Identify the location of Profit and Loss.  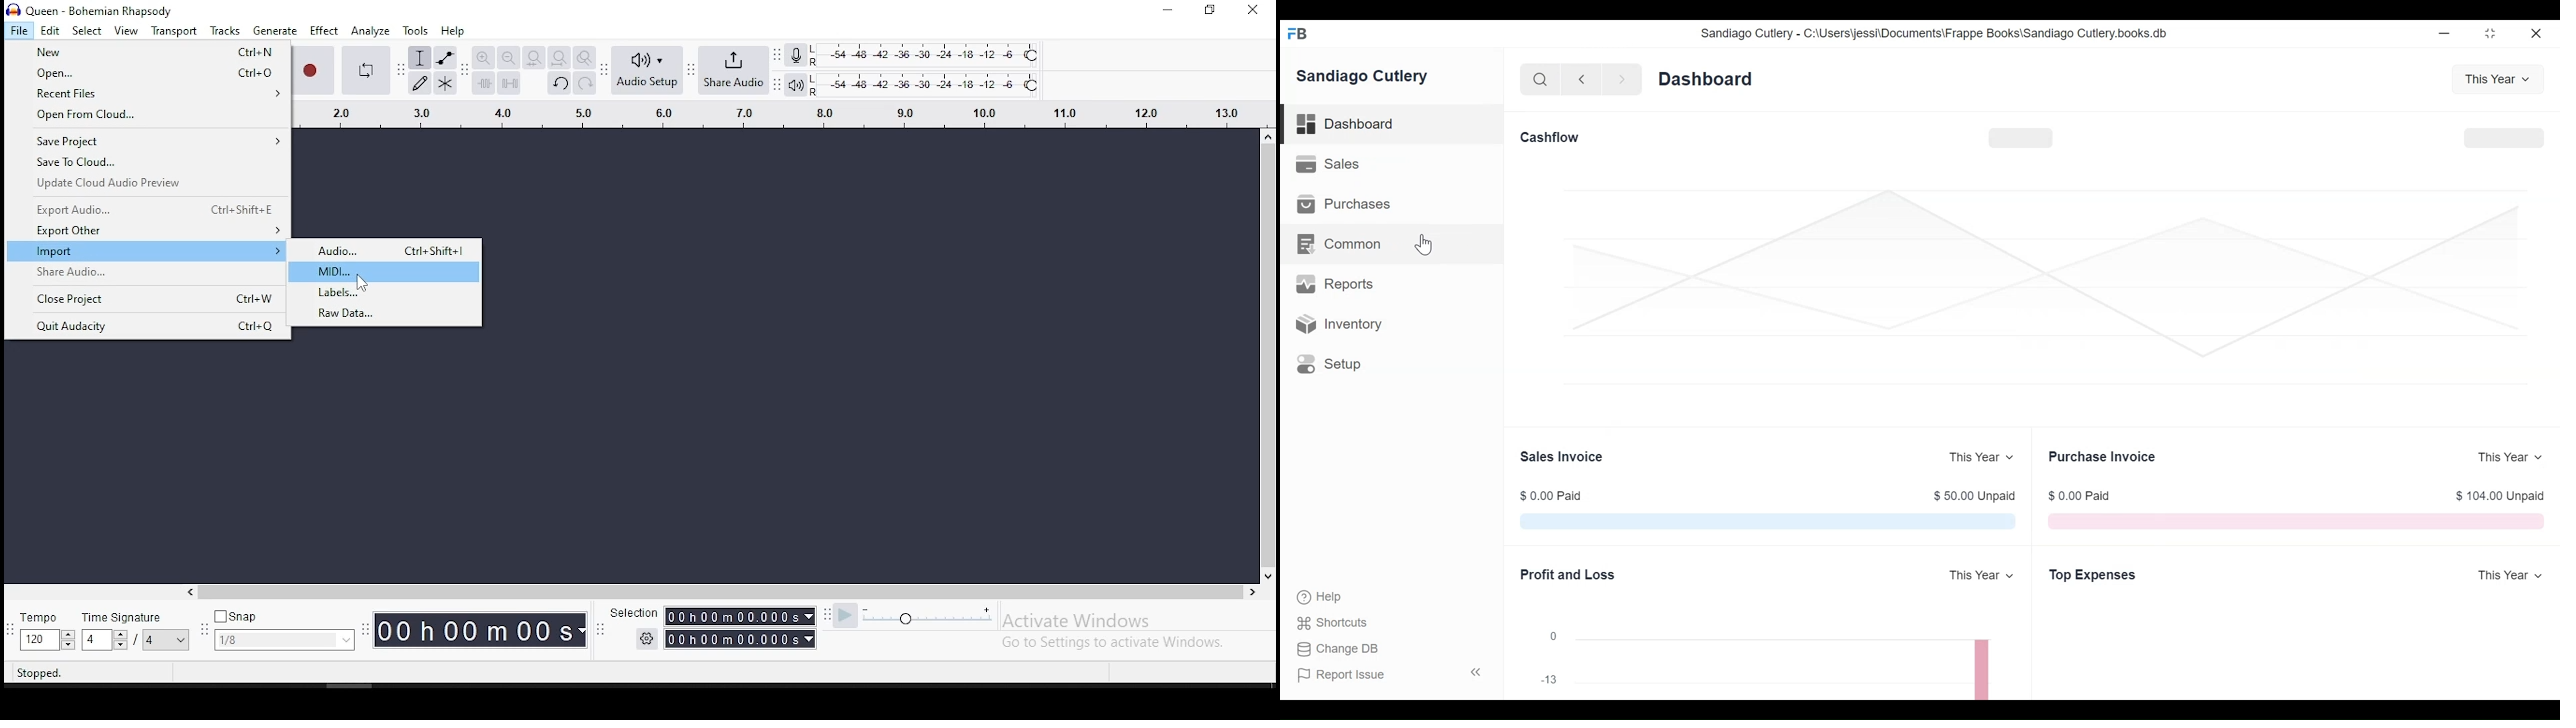
(1568, 573).